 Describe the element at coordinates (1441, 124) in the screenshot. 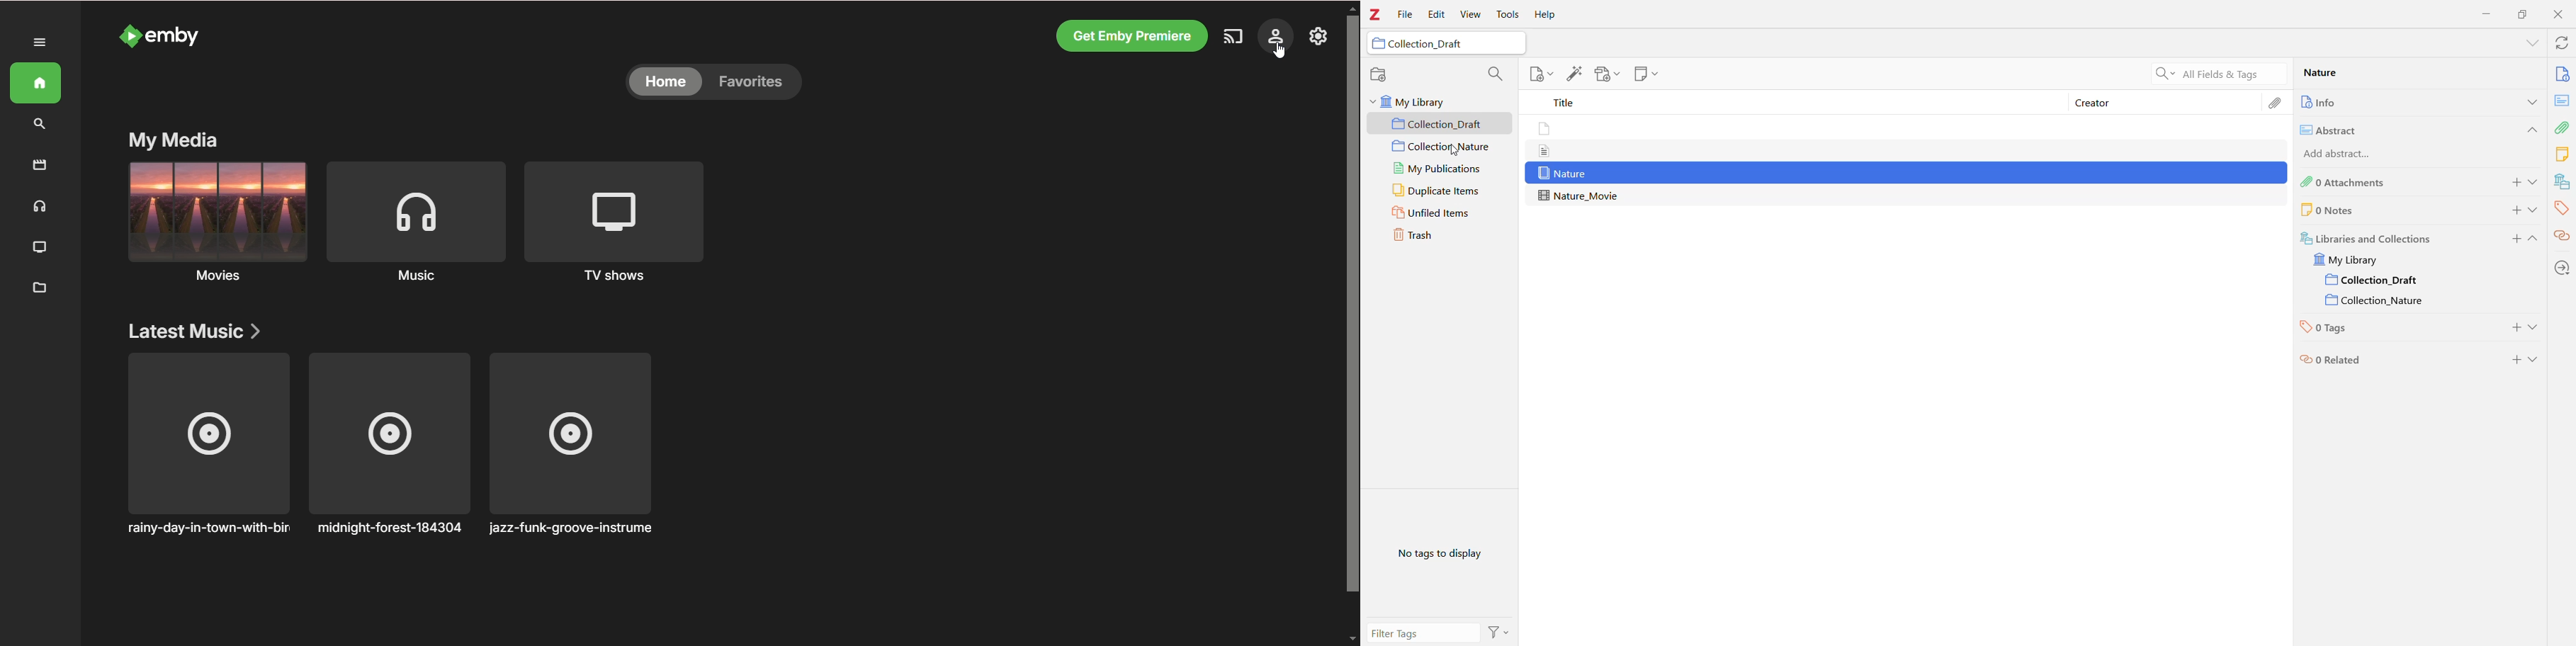

I see `Collection_Draft` at that location.